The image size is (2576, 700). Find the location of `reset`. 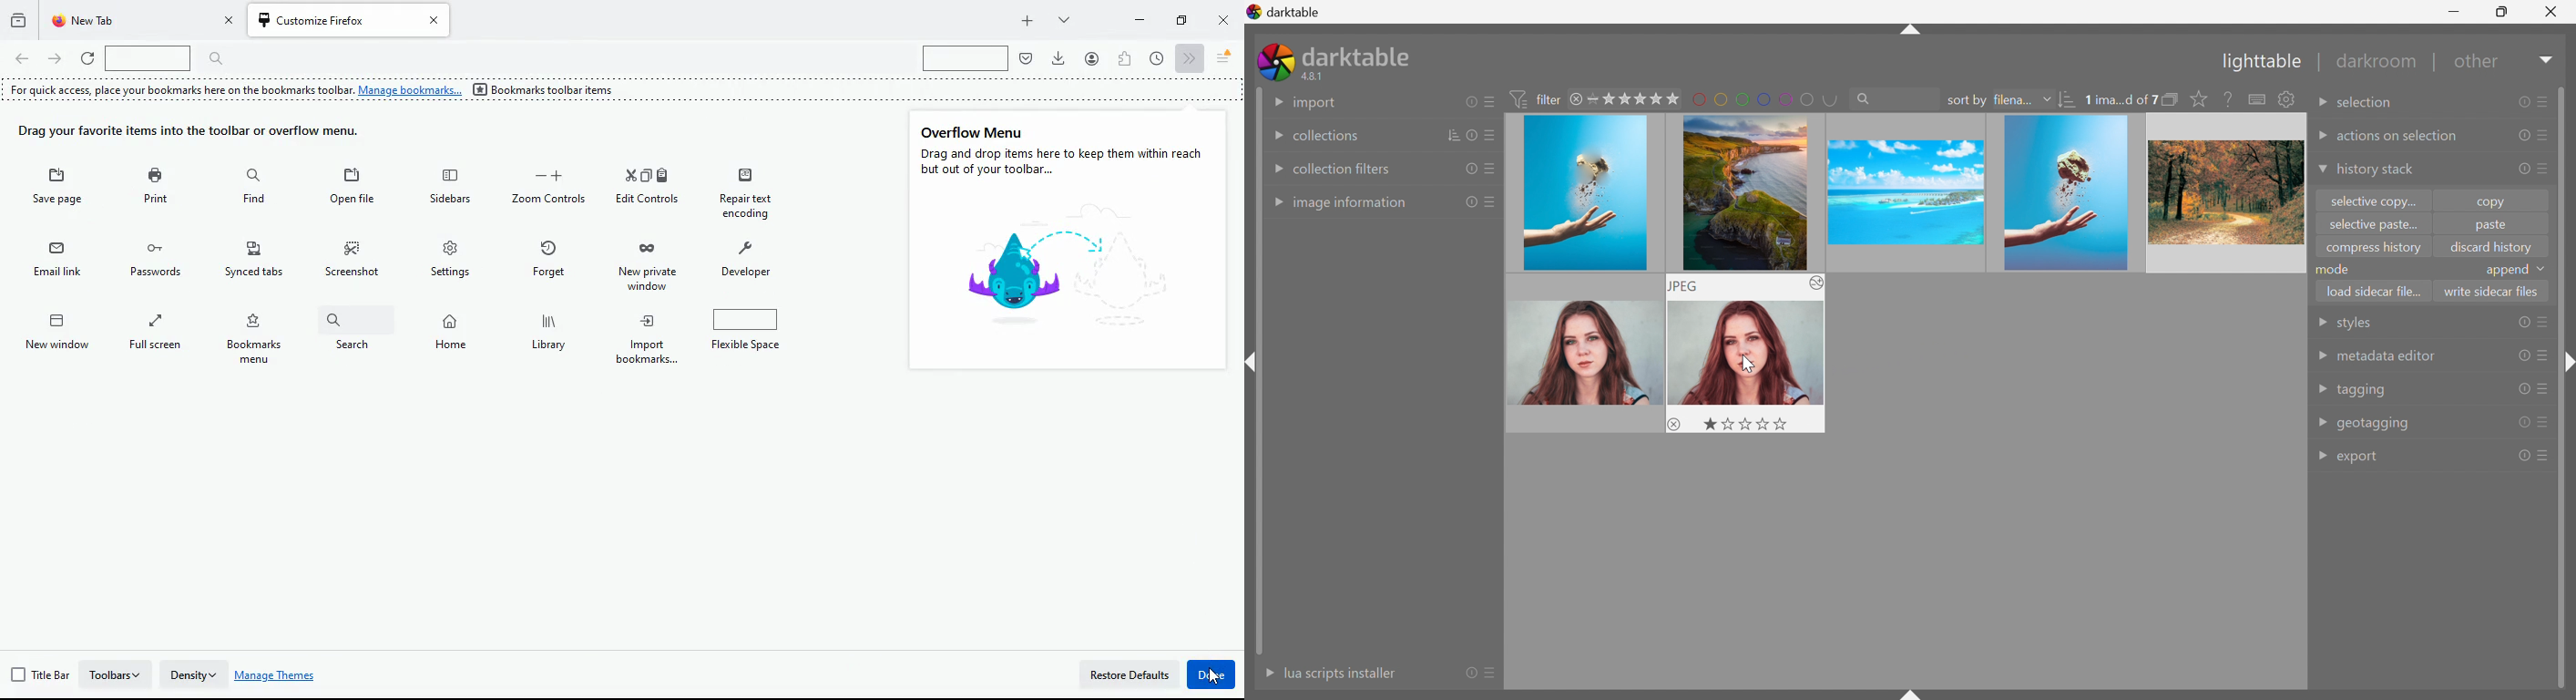

reset is located at coordinates (1471, 203).